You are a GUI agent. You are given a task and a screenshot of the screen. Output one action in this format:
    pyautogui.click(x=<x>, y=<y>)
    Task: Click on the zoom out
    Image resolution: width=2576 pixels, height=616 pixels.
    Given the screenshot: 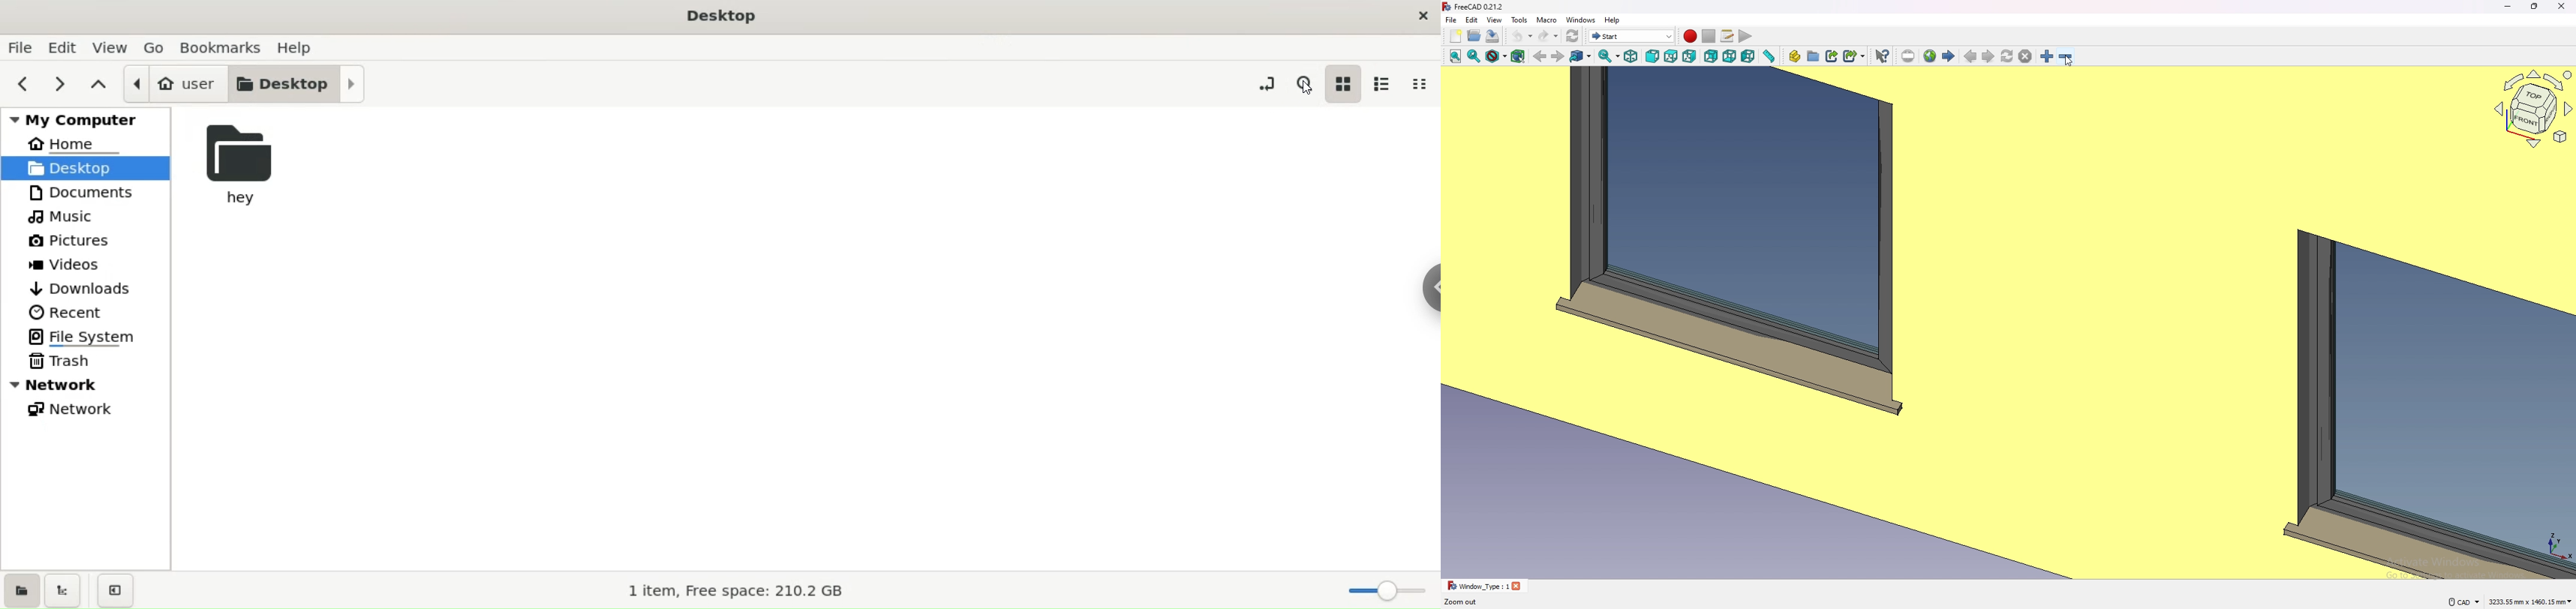 What is the action you would take?
    pyautogui.click(x=2065, y=56)
    